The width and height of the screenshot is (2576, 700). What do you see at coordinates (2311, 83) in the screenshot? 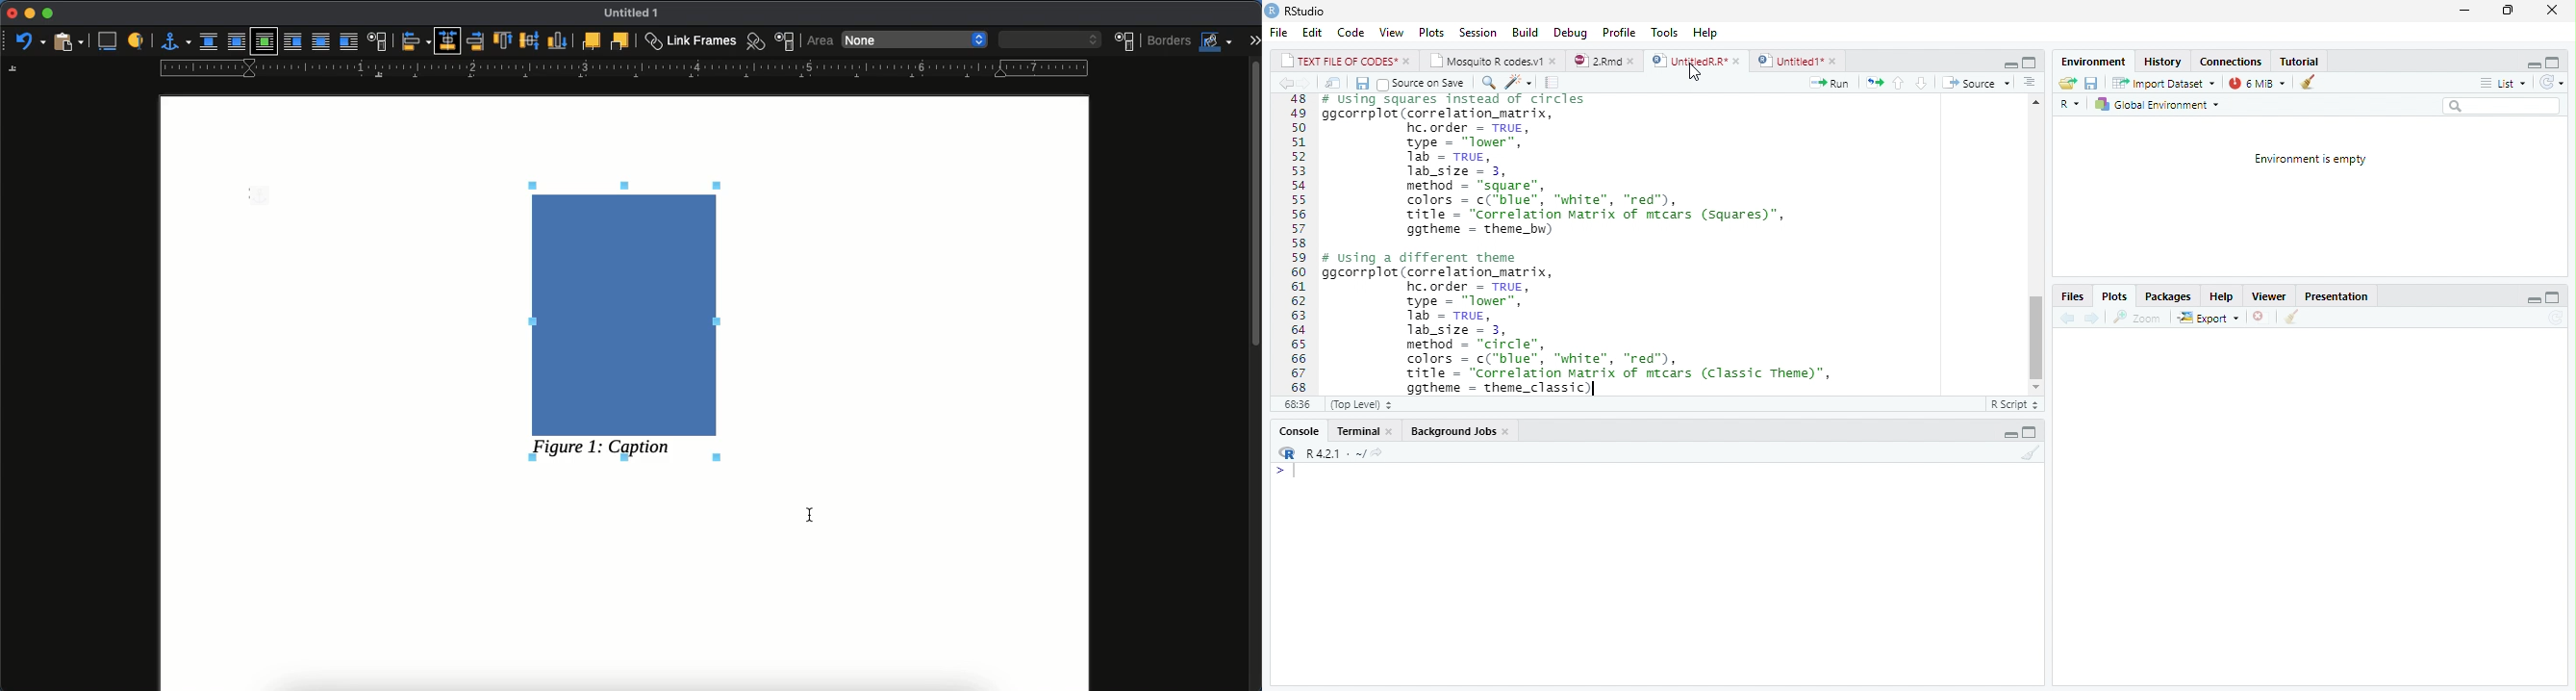
I see `clear history` at bounding box center [2311, 83].